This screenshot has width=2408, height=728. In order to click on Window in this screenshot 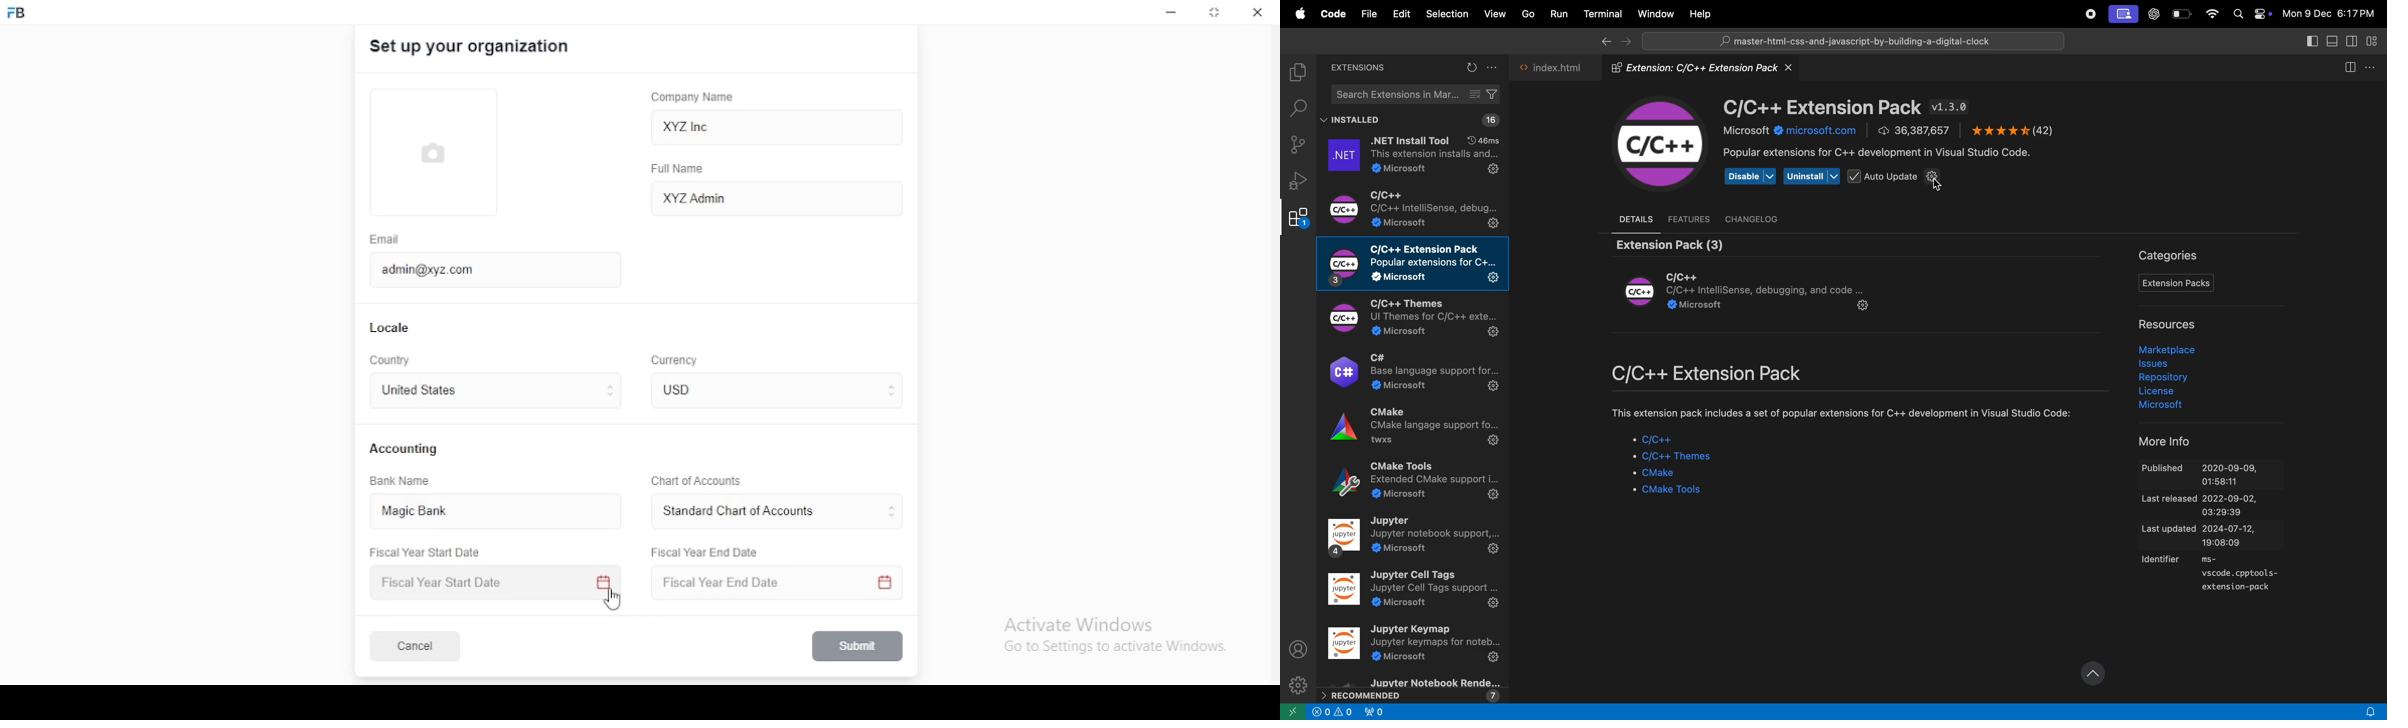, I will do `click(1654, 12)`.